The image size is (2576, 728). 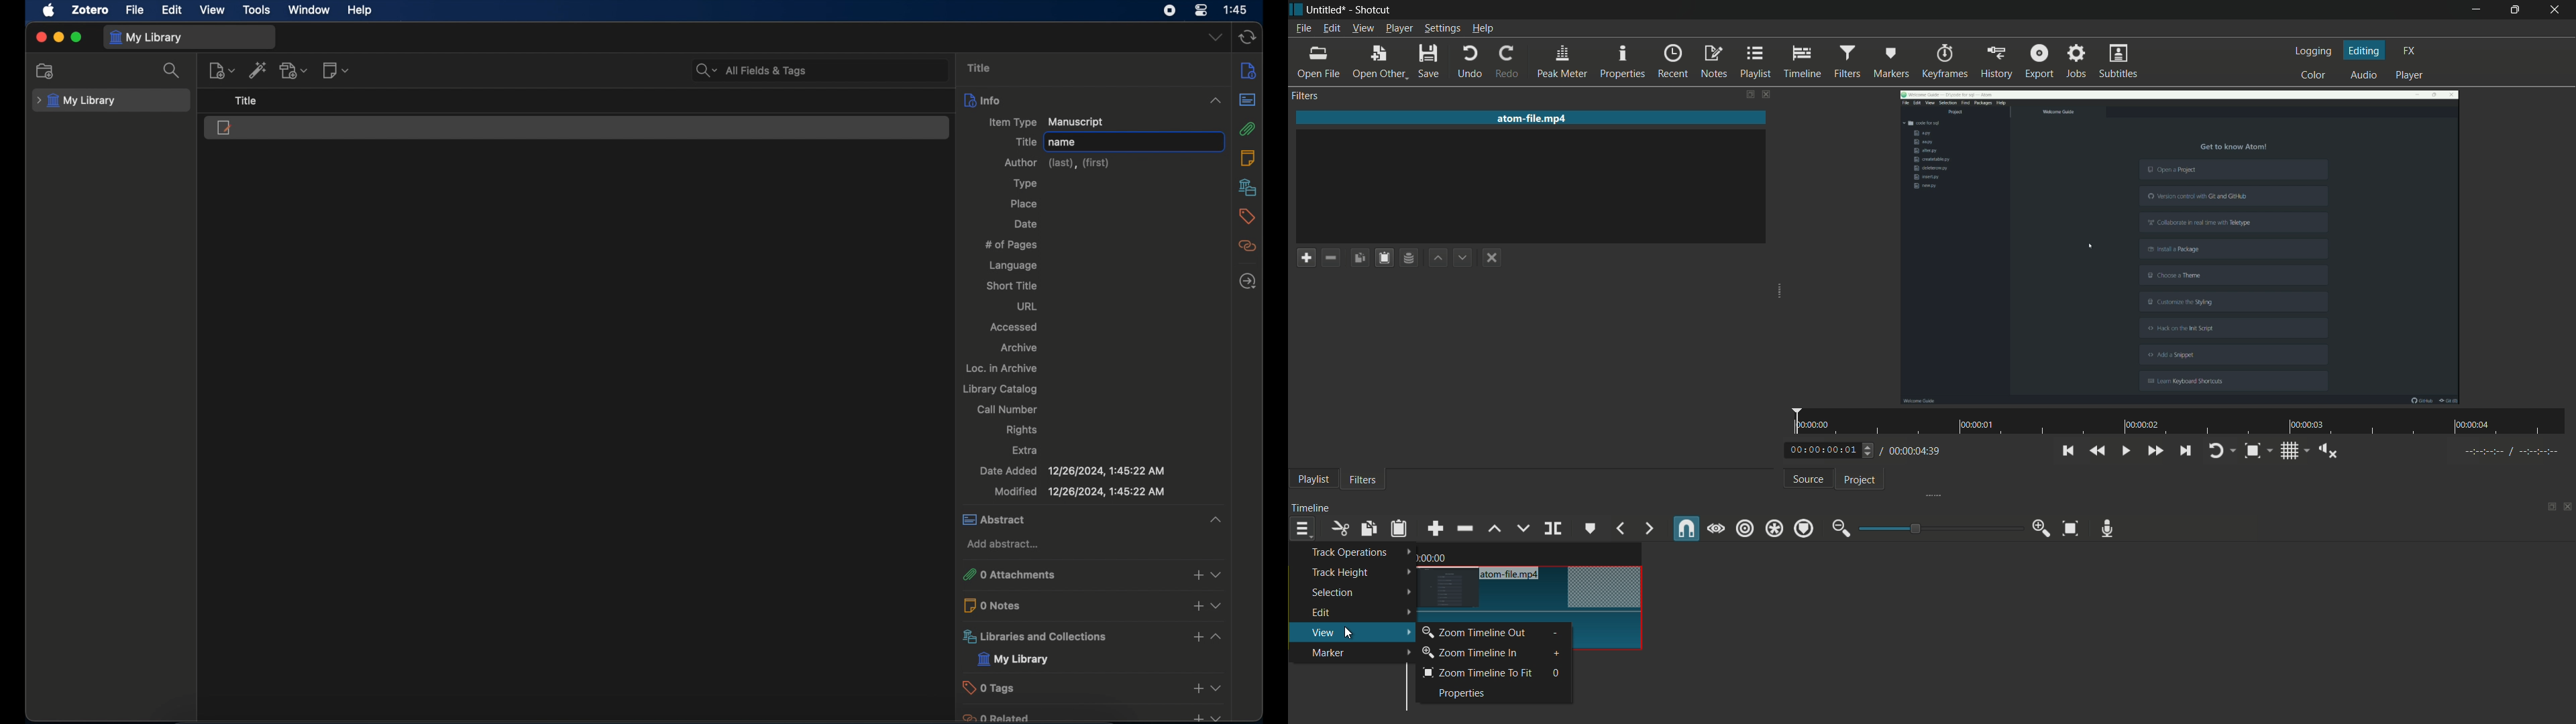 I want to click on type, so click(x=1026, y=184).